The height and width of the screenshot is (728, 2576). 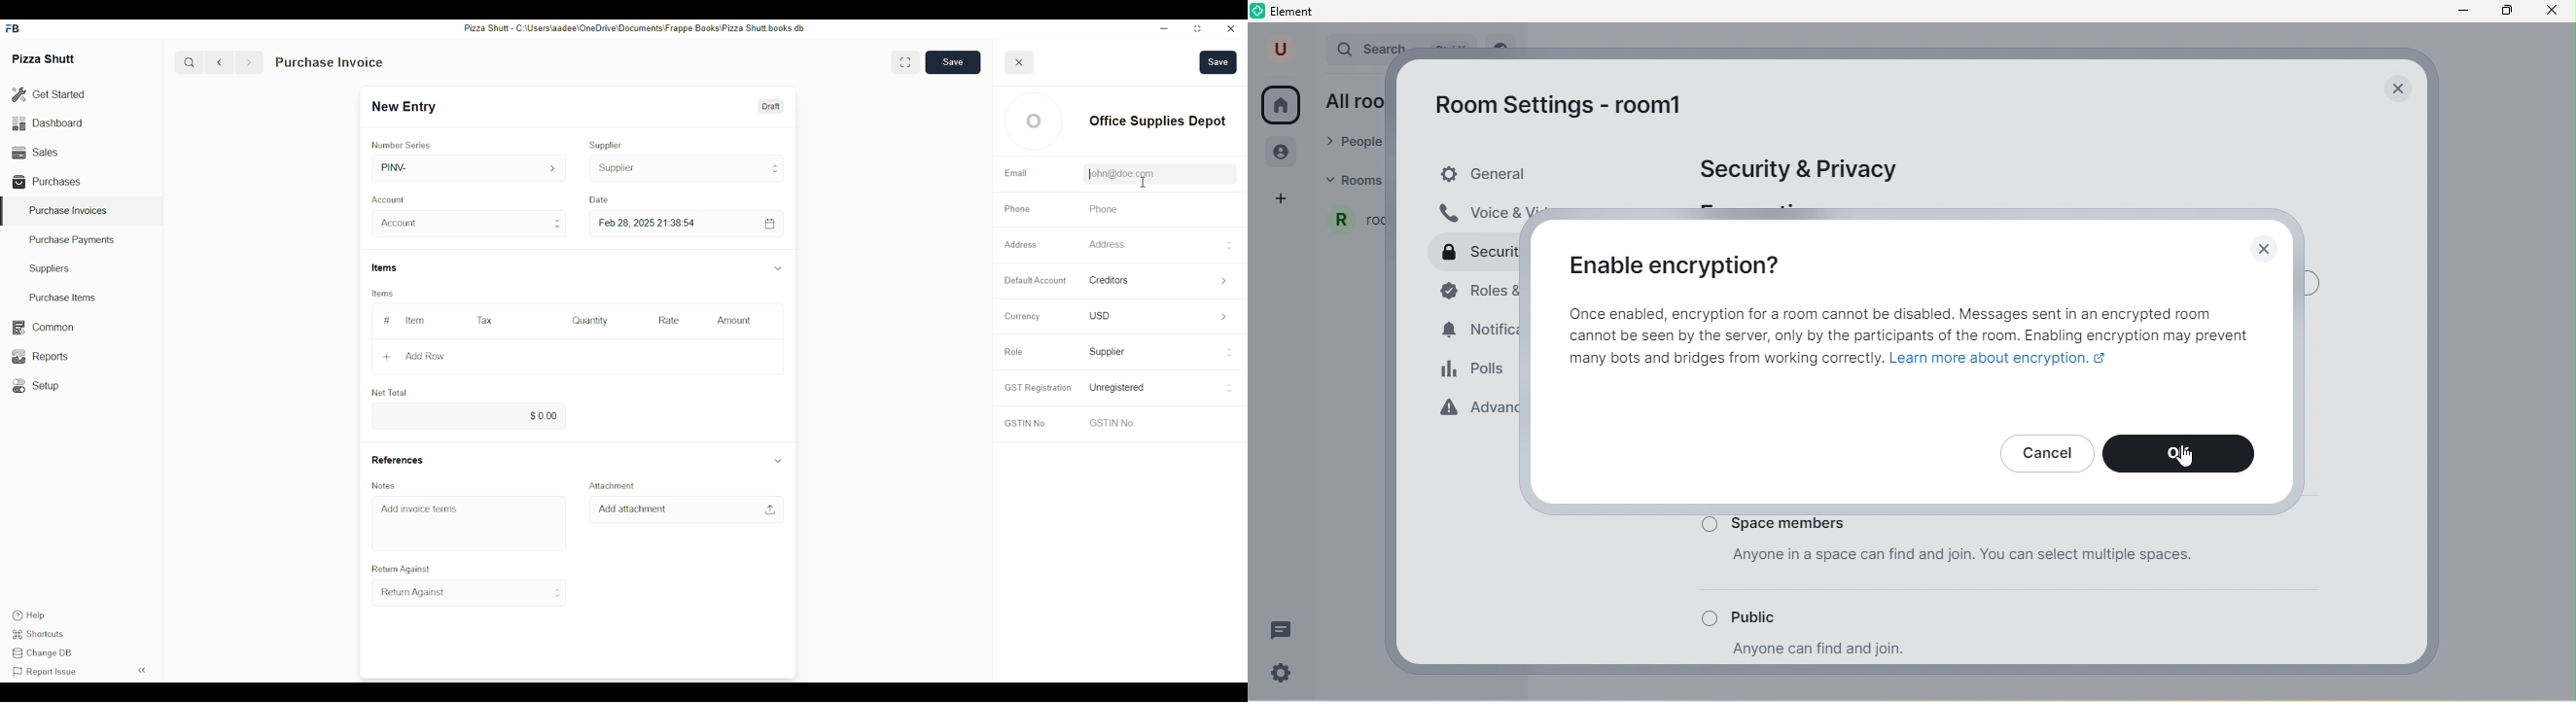 What do you see at coordinates (1822, 650) in the screenshot?
I see `anyone can join` at bounding box center [1822, 650].